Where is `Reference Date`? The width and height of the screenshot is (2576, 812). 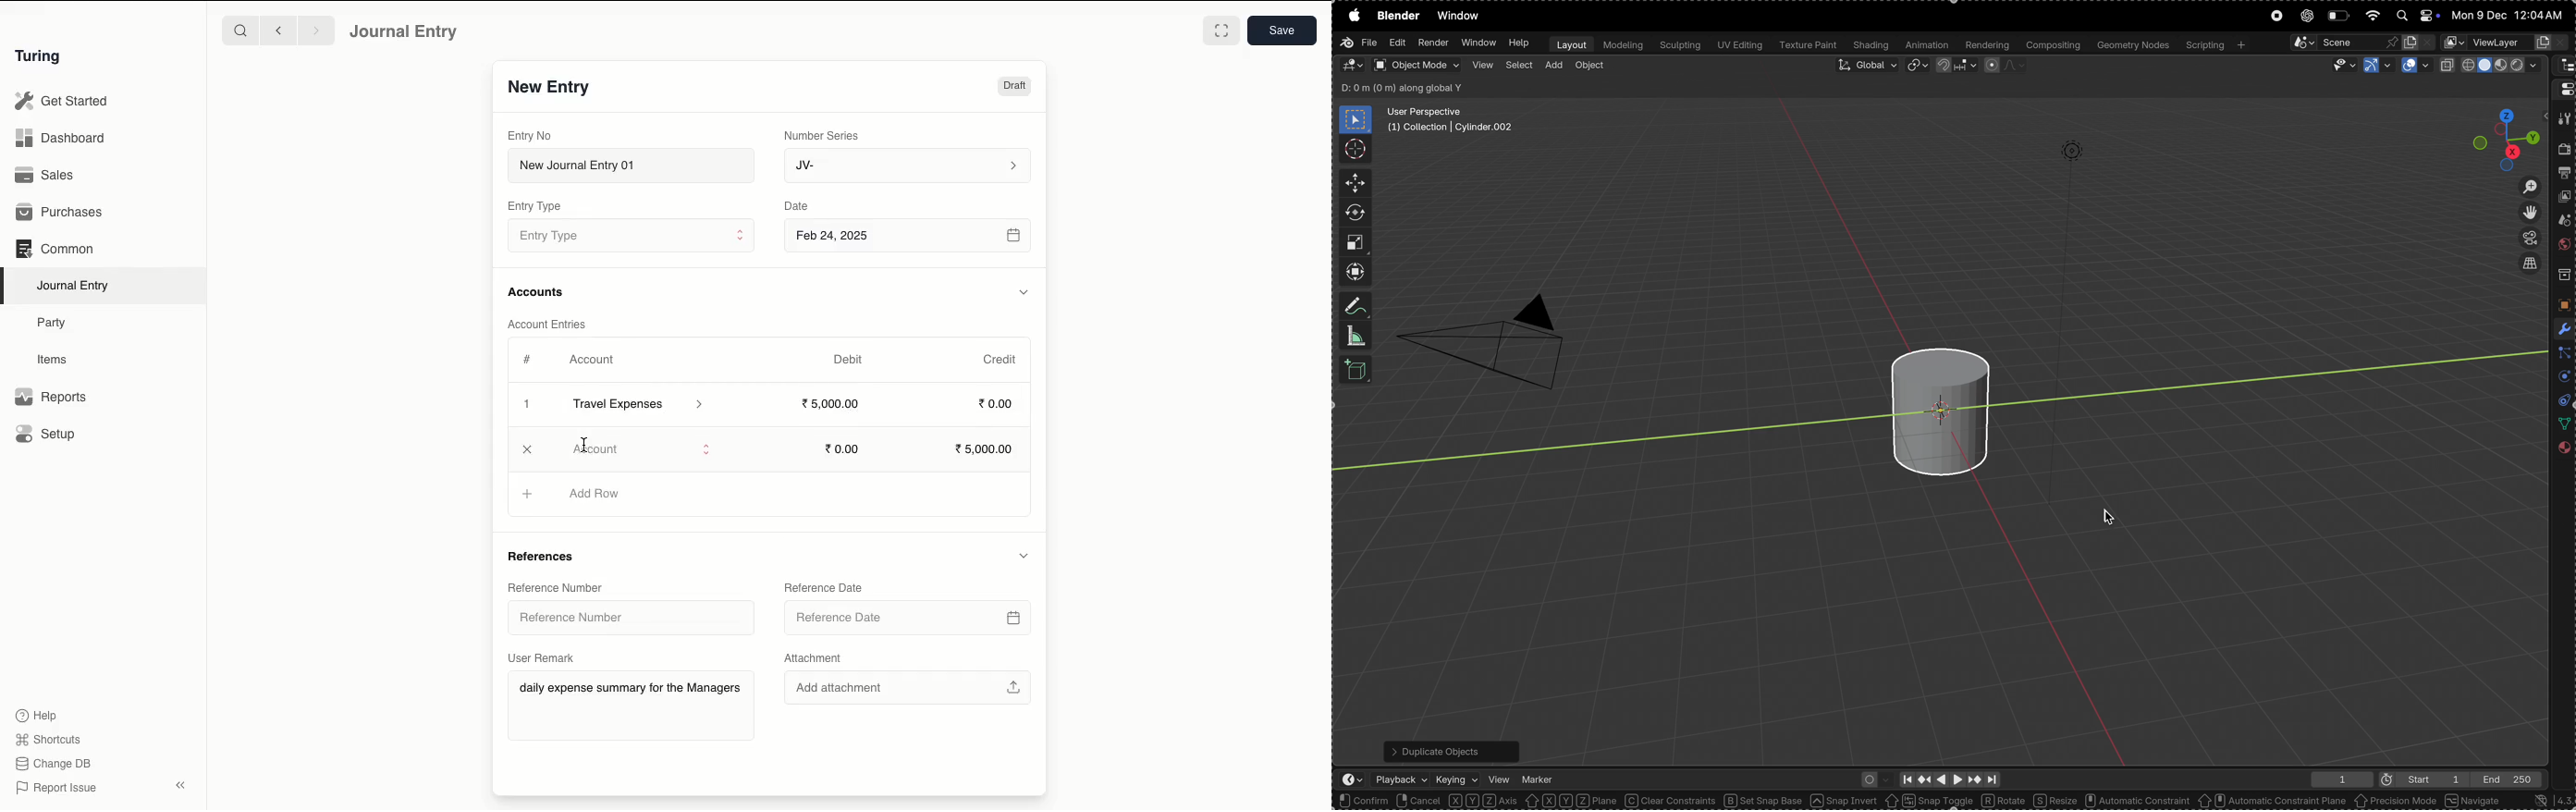
Reference Date is located at coordinates (908, 620).